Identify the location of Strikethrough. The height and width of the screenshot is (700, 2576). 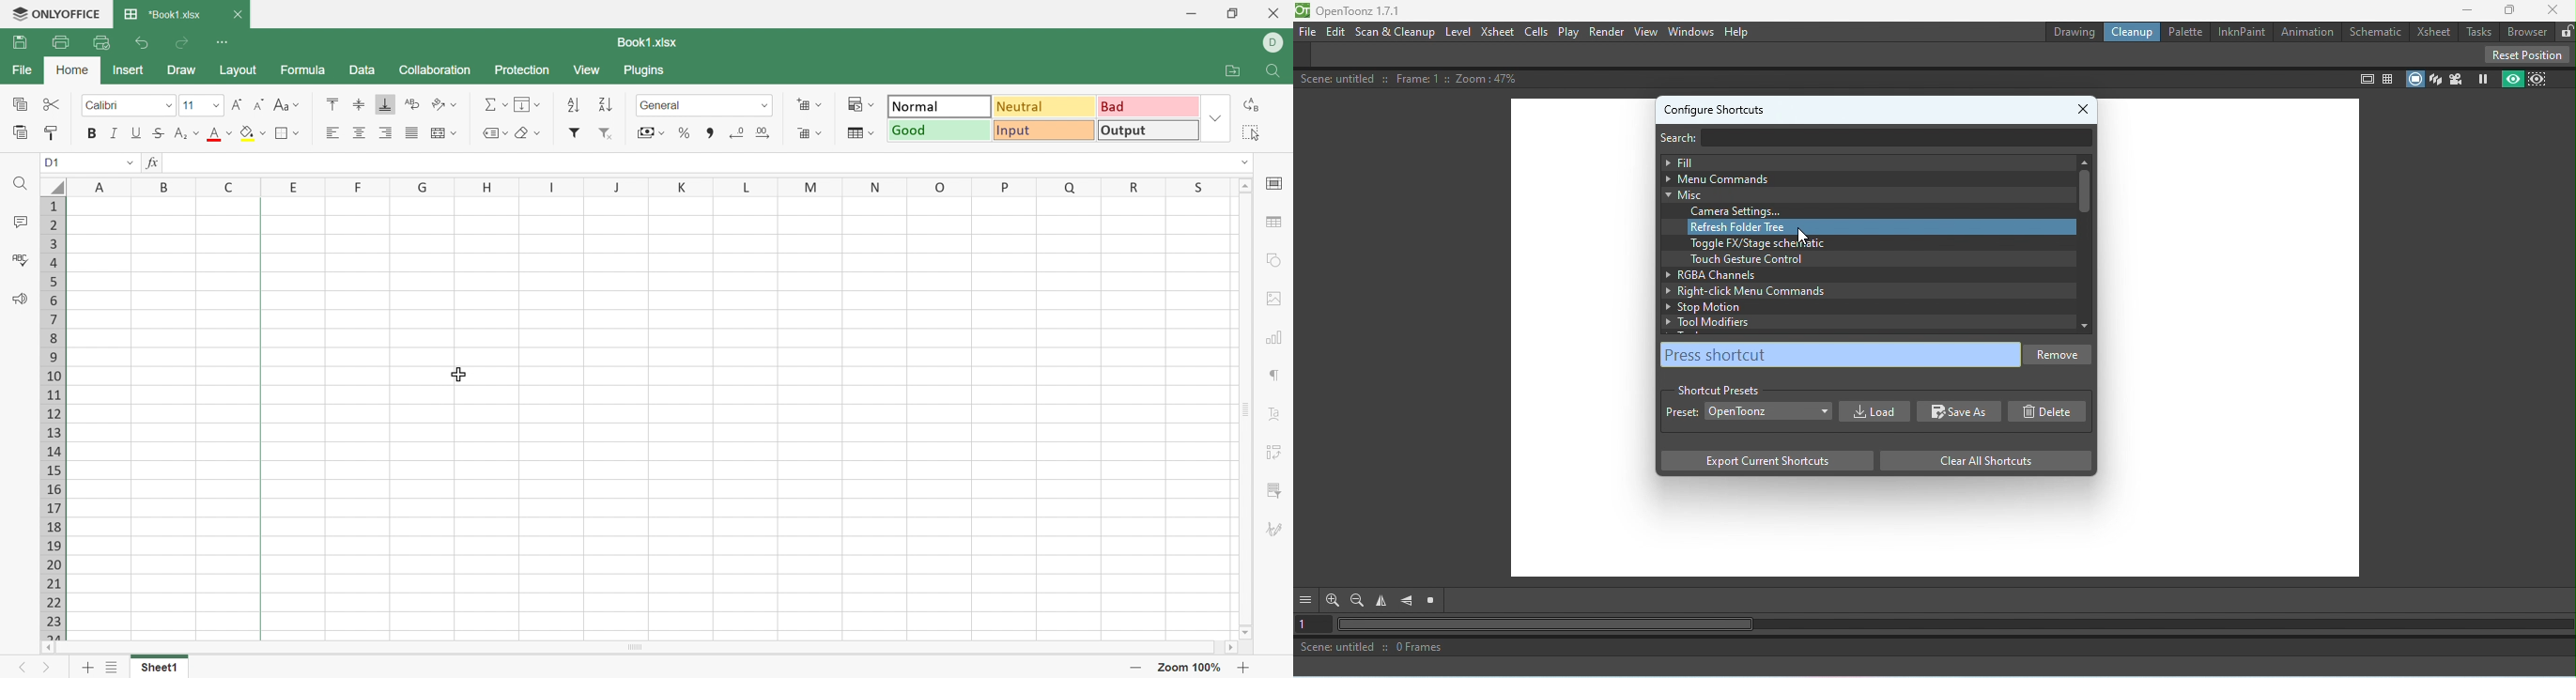
(160, 133).